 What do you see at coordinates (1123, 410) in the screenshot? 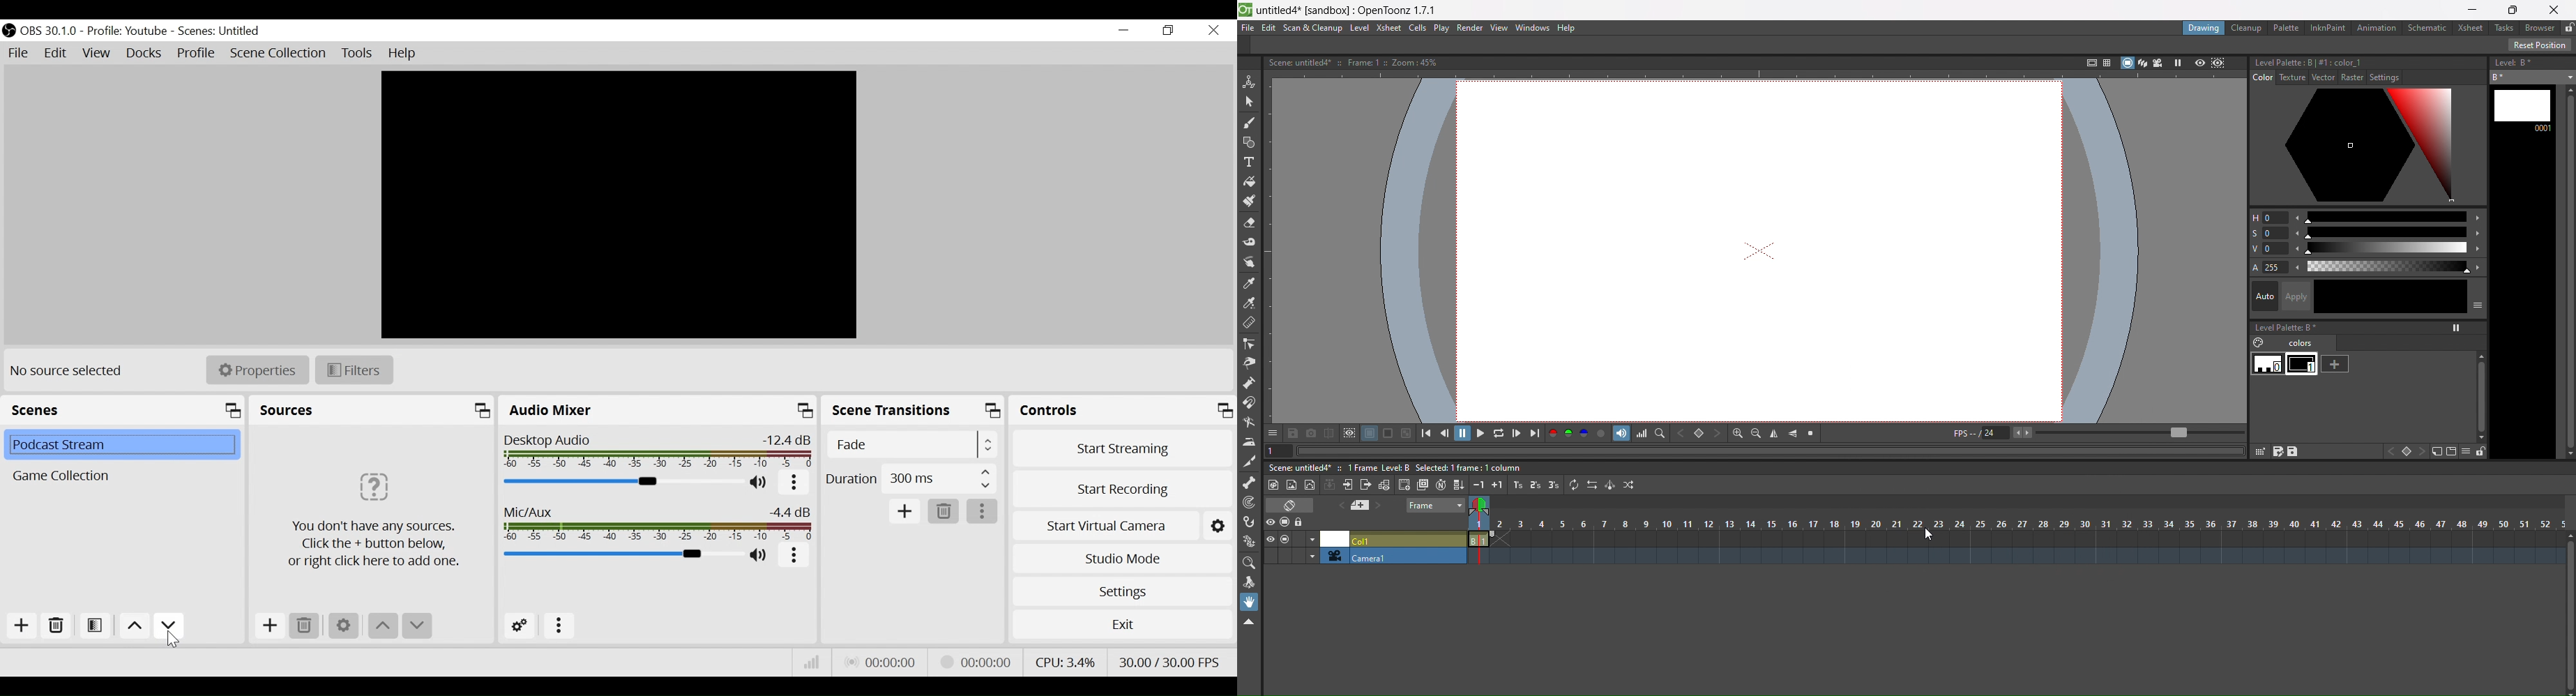
I see `Controls` at bounding box center [1123, 410].